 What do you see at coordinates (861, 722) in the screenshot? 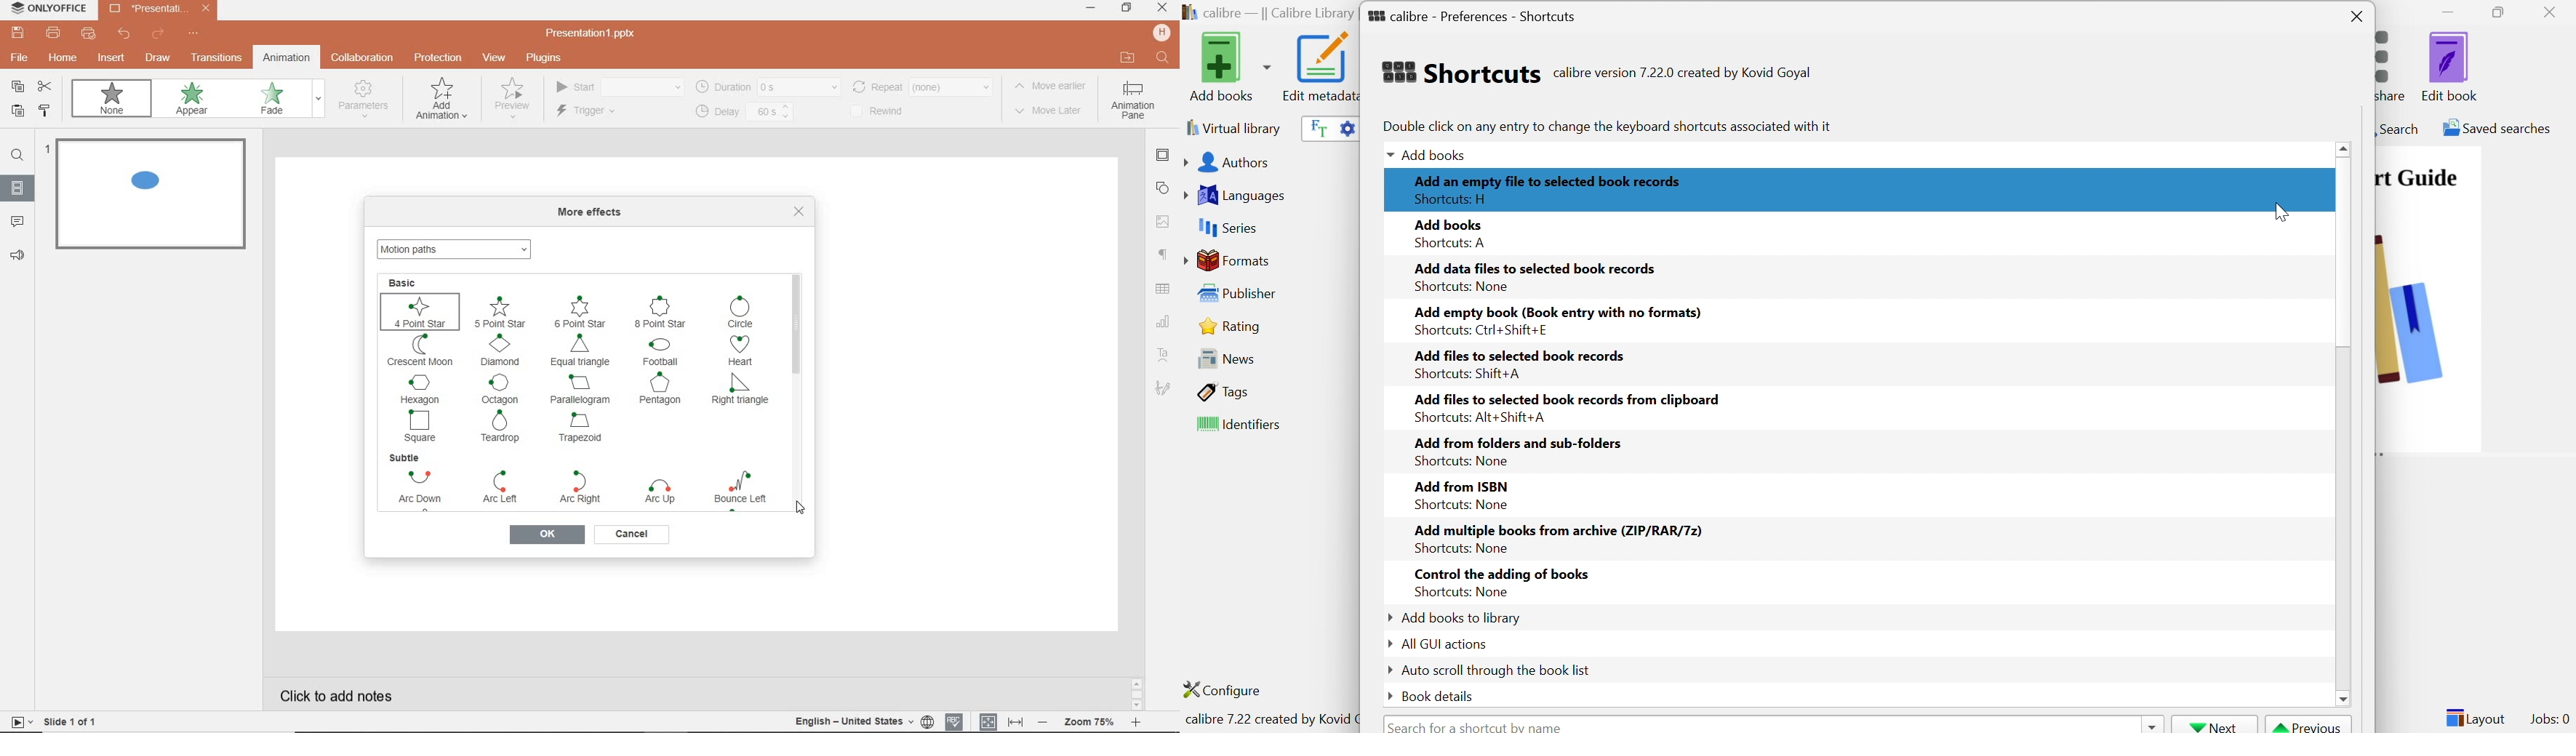
I see `text language` at bounding box center [861, 722].